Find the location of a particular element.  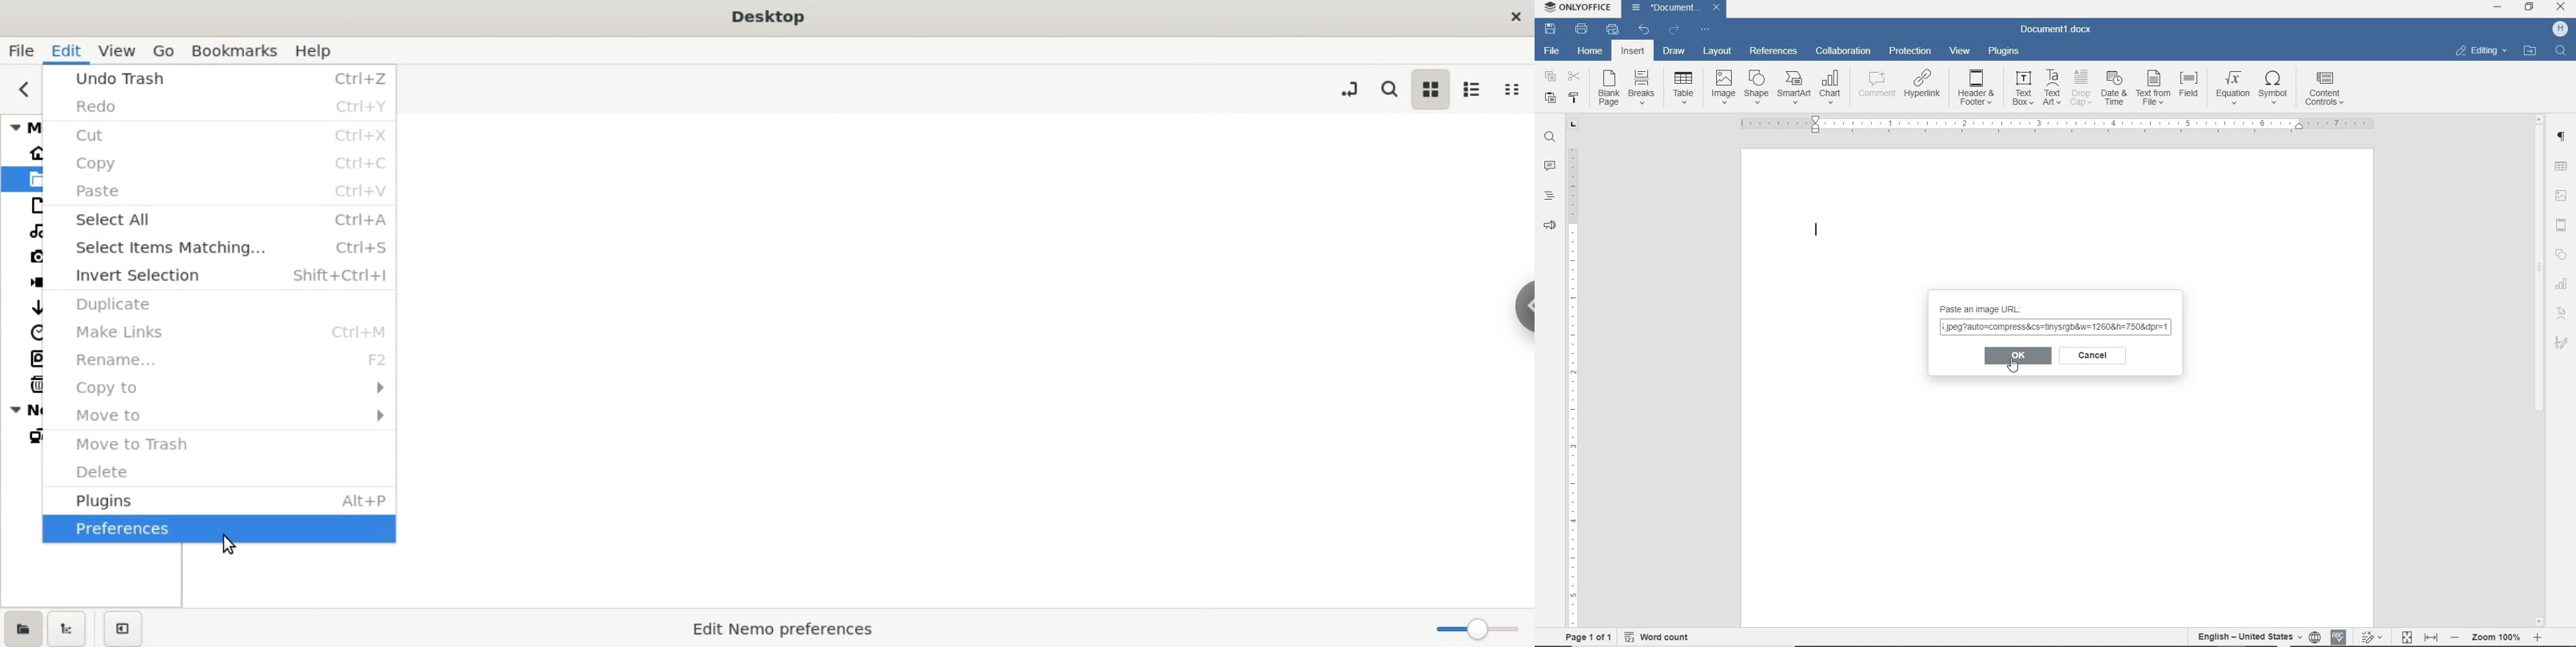

set document language is located at coordinates (2314, 637).